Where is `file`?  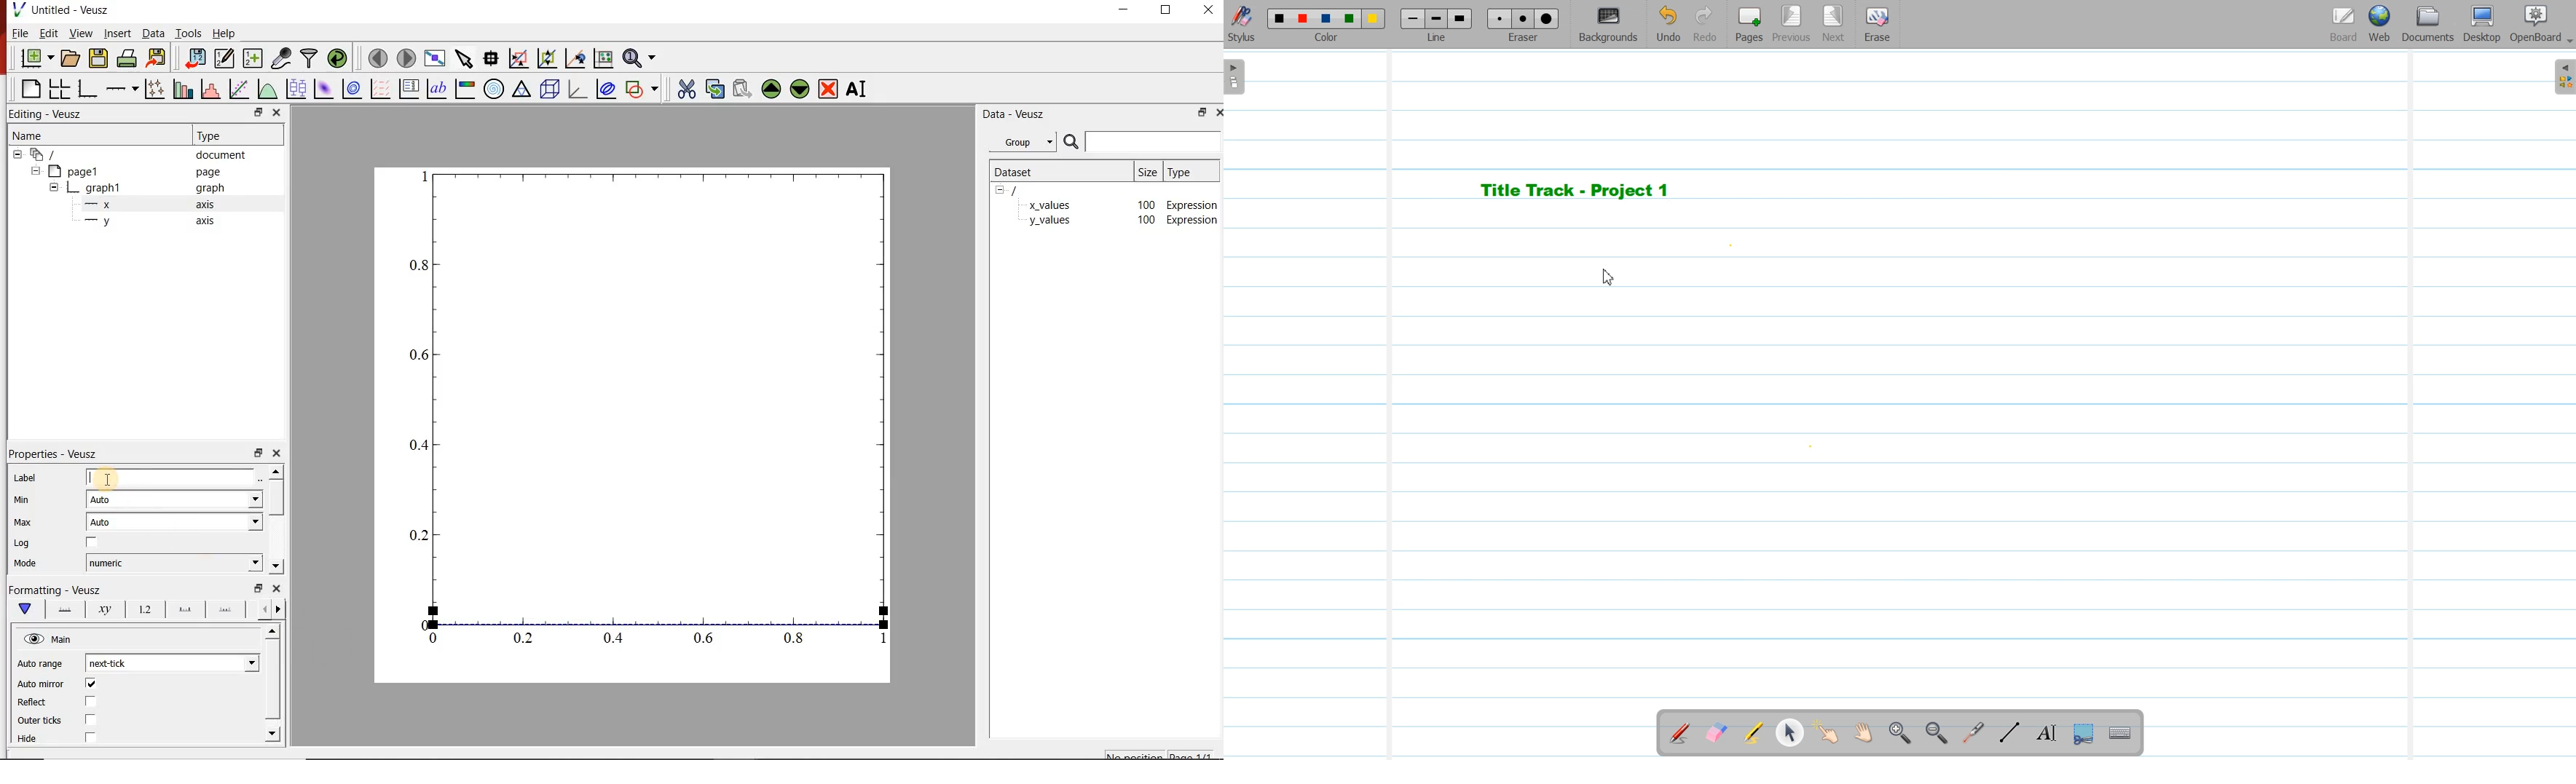
file is located at coordinates (21, 33).